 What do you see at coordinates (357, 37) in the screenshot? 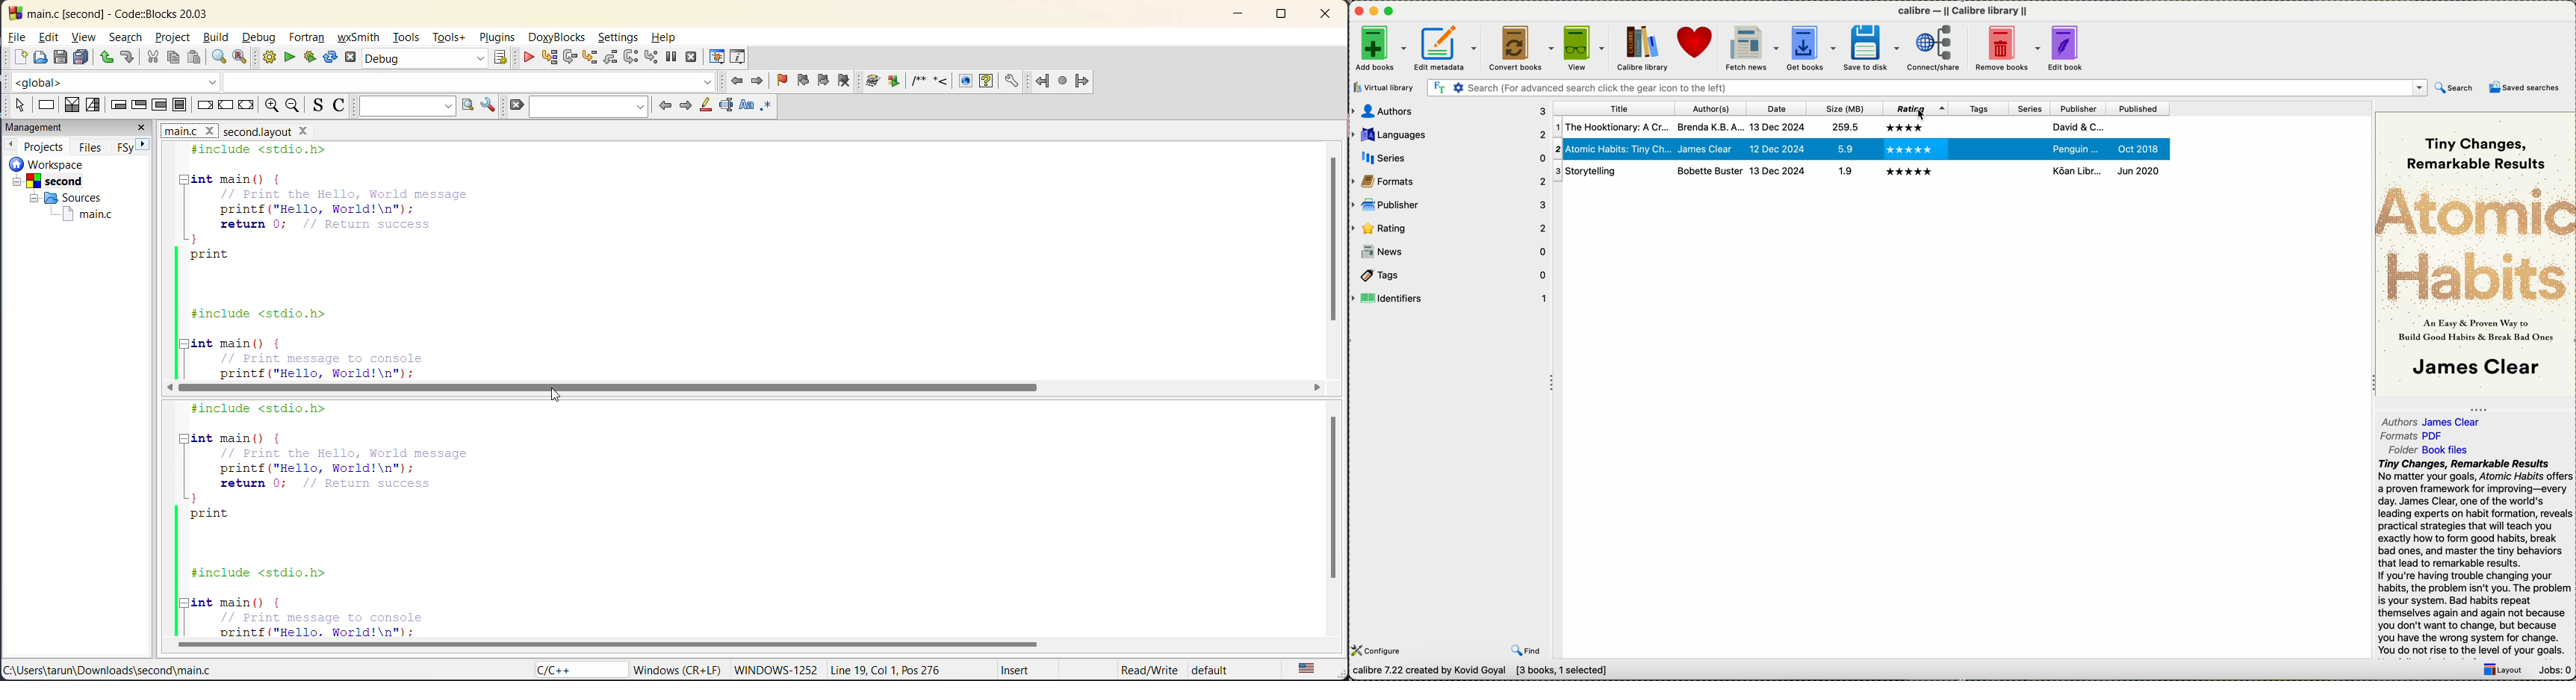
I see `wxsmith` at bounding box center [357, 37].